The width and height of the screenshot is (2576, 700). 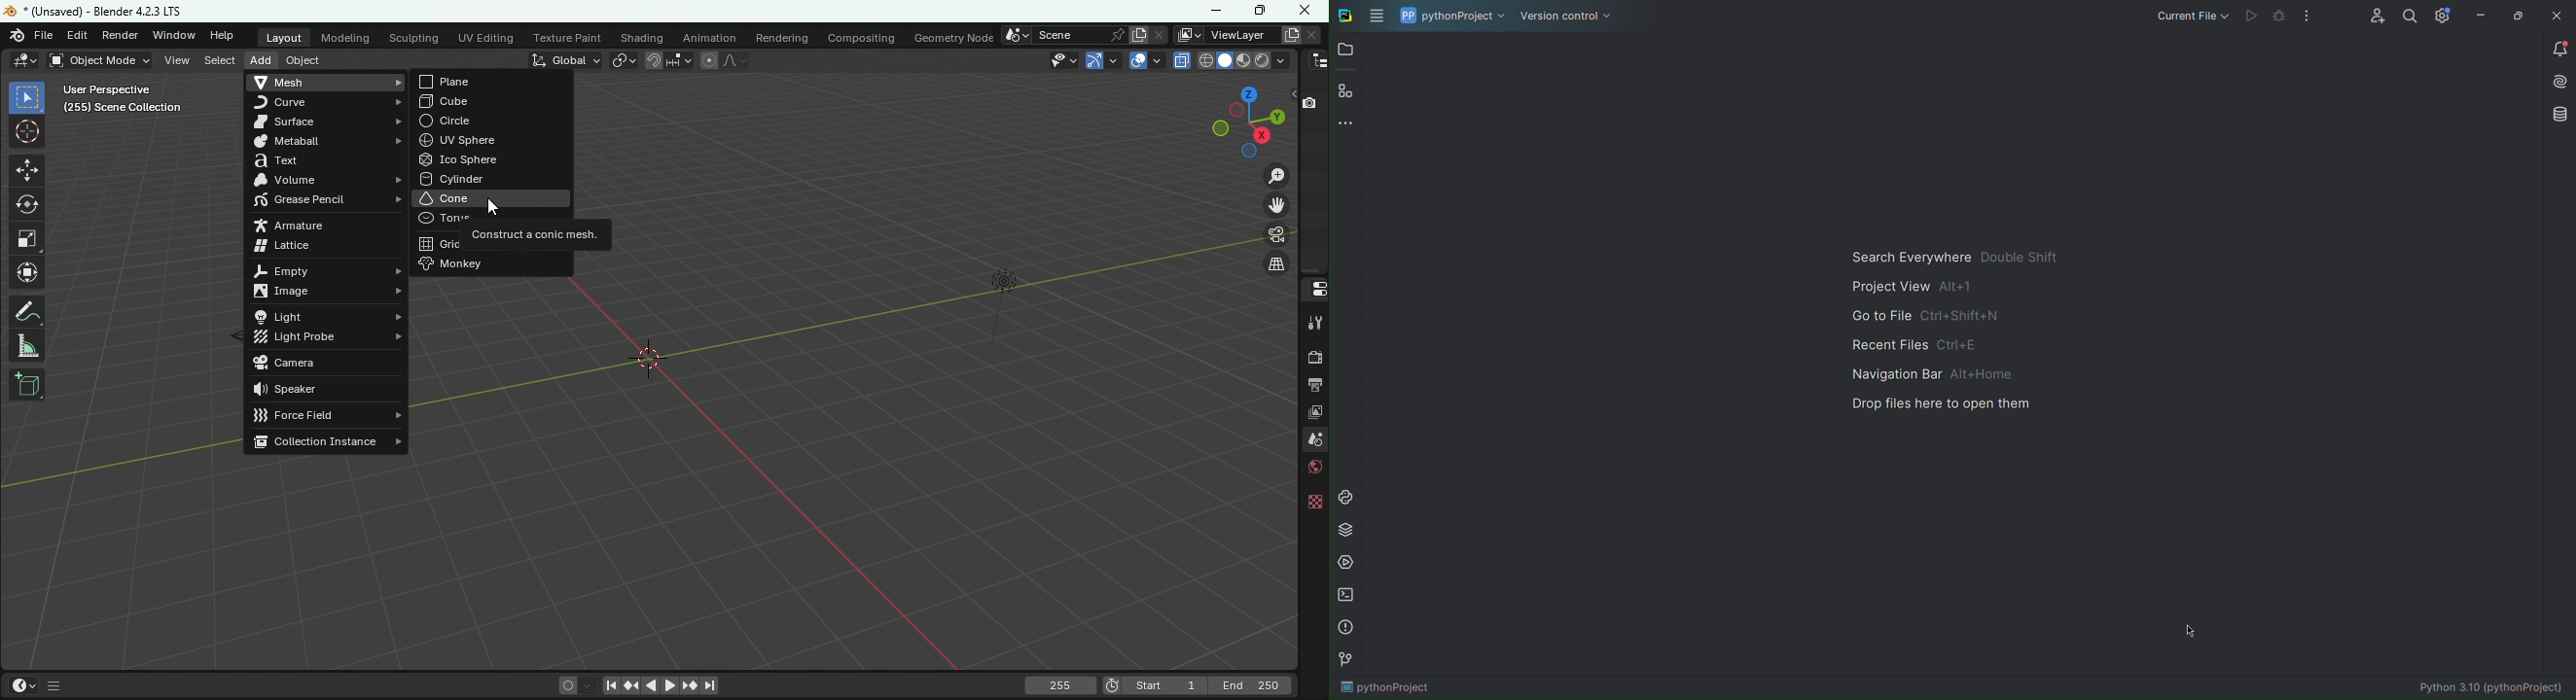 I want to click on Jump to first/last frame in frame range, so click(x=711, y=686).